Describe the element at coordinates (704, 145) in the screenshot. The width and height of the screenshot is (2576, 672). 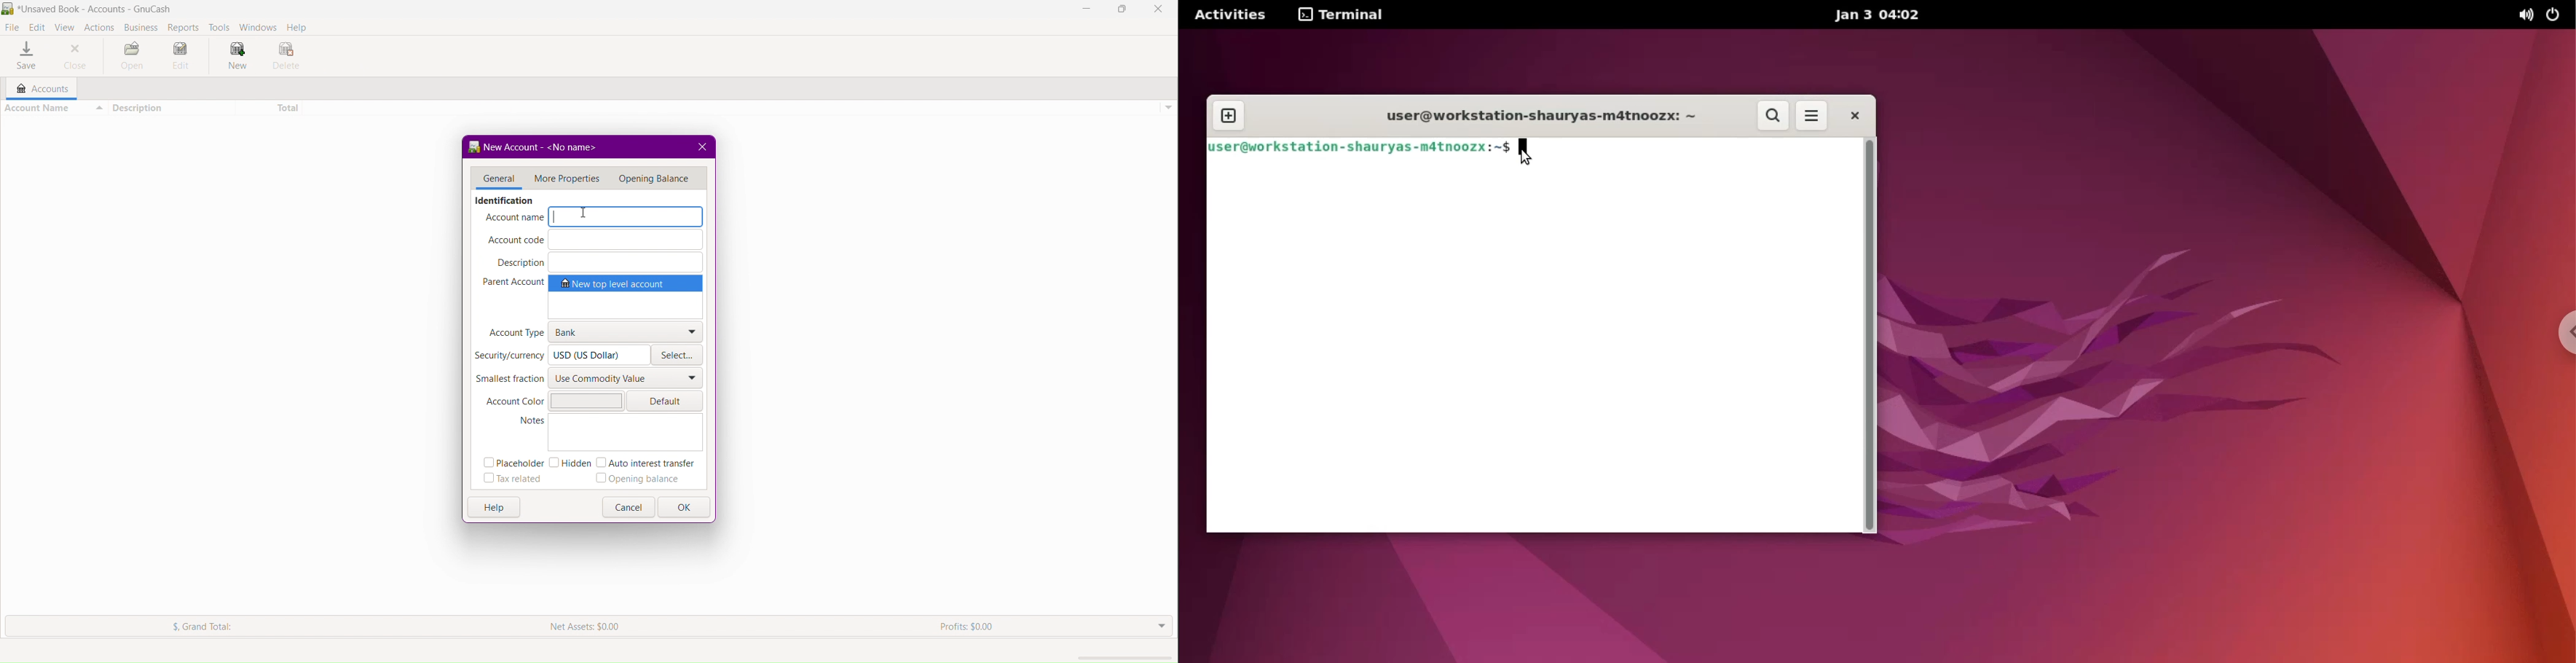
I see `close` at that location.